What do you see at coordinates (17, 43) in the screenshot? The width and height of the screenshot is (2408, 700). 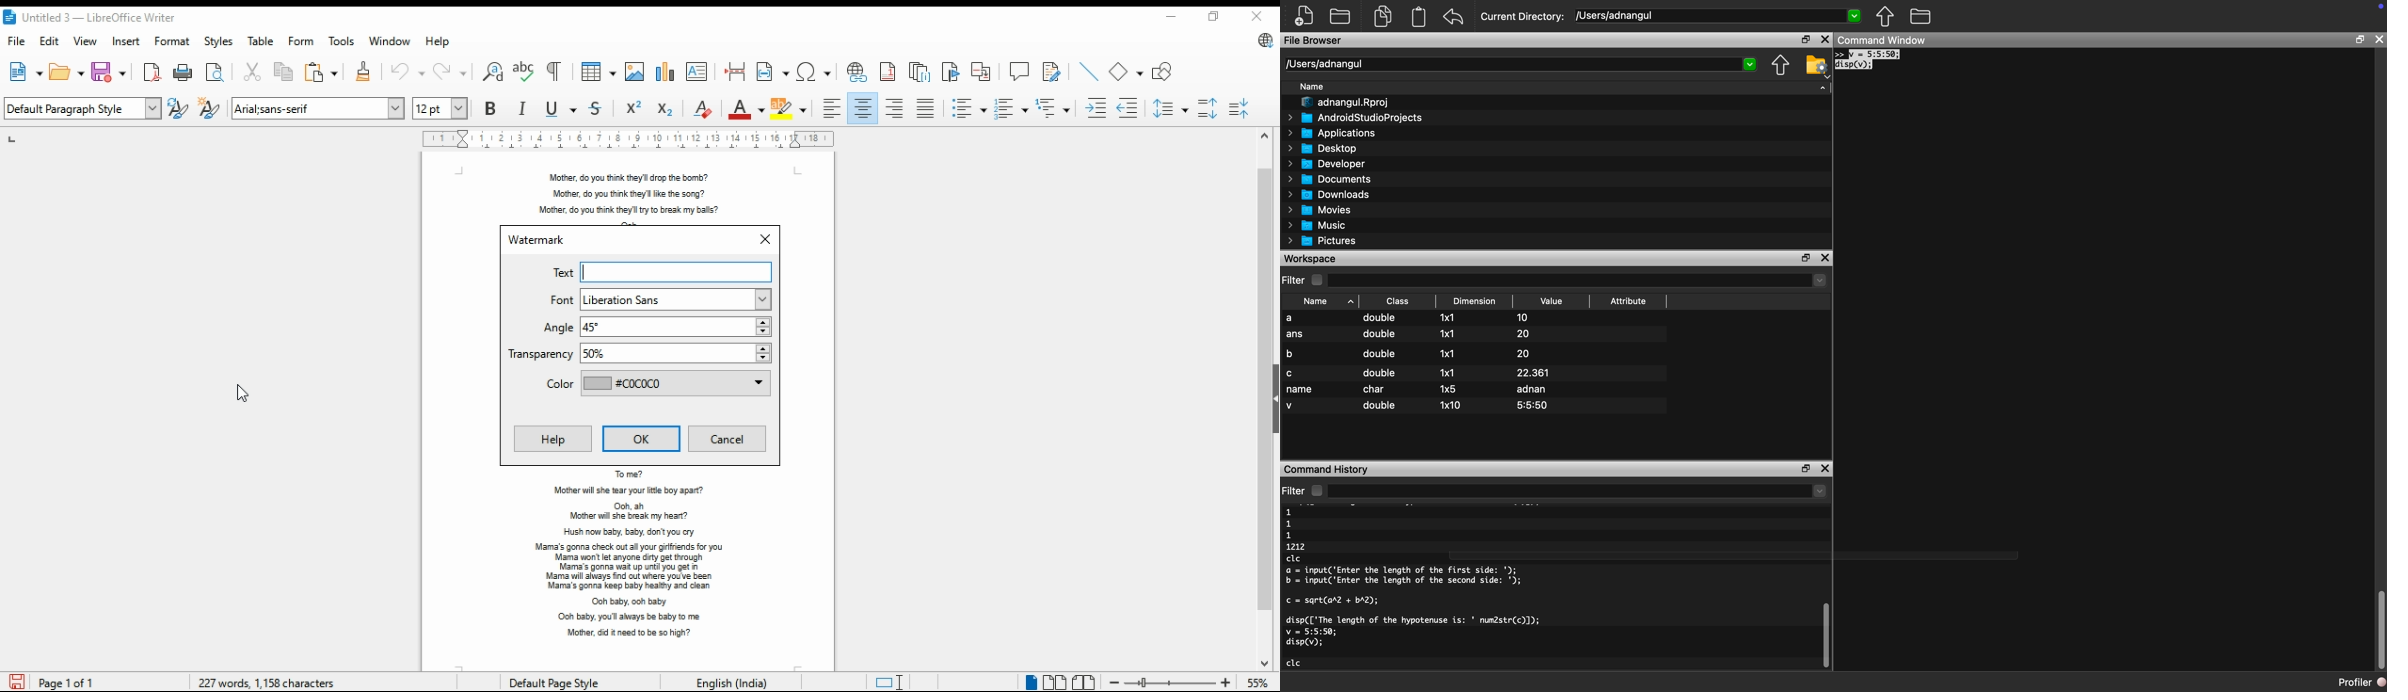 I see `file` at bounding box center [17, 43].